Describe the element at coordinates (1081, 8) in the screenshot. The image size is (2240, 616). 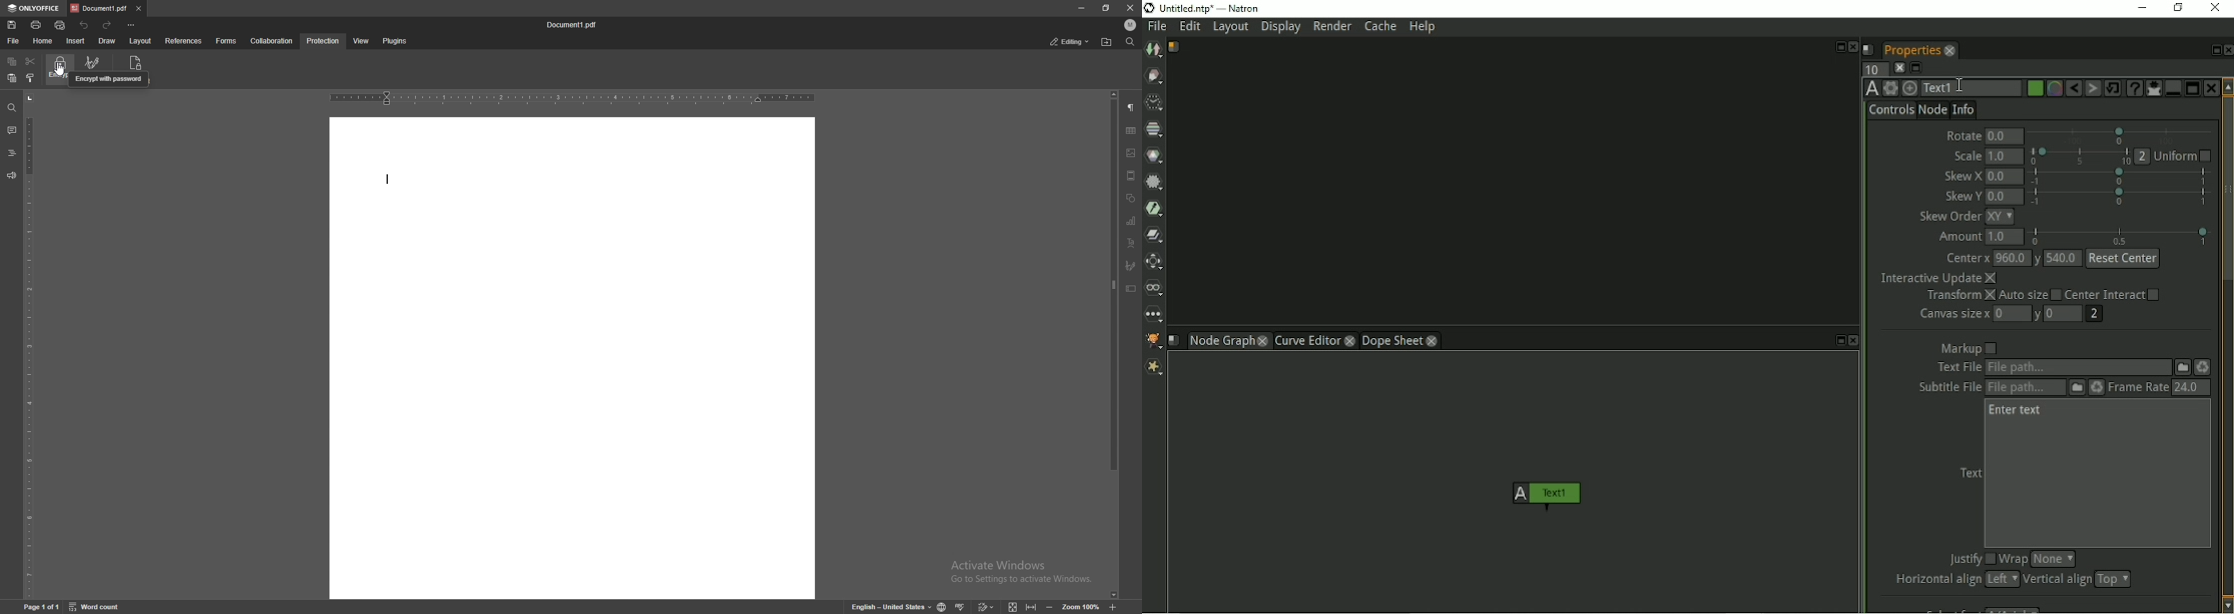
I see `minimize` at that location.